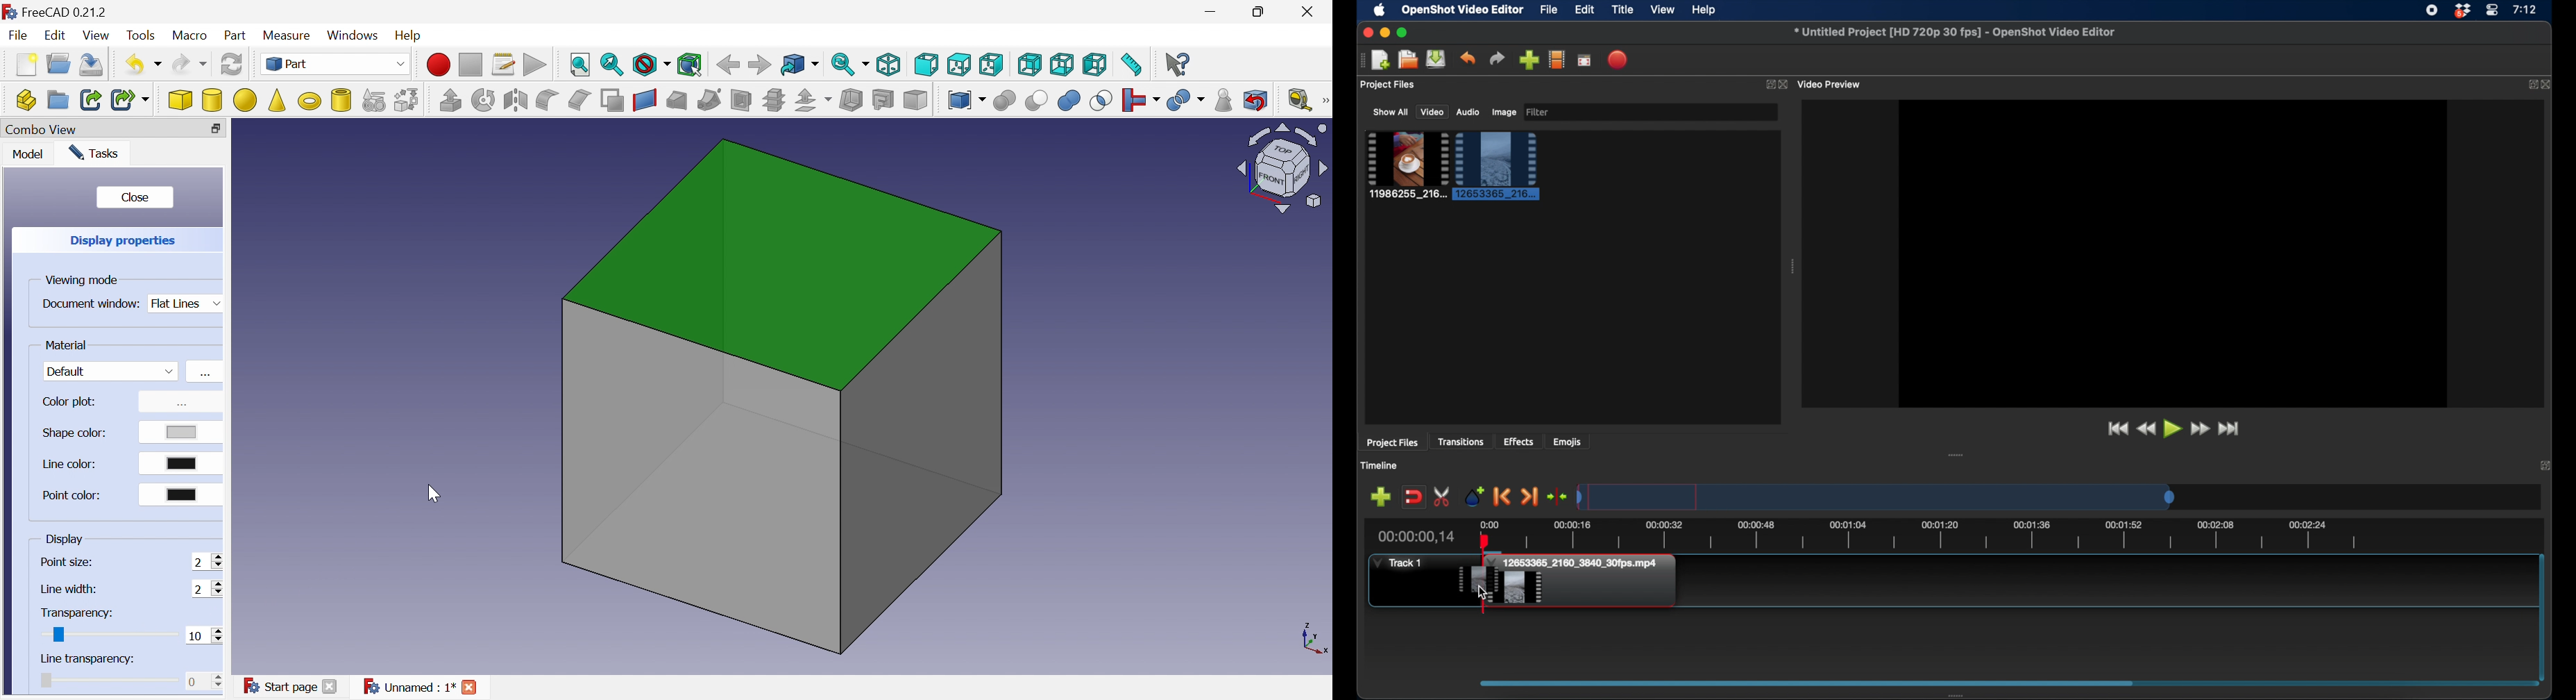  I want to click on Transparency, so click(78, 613).